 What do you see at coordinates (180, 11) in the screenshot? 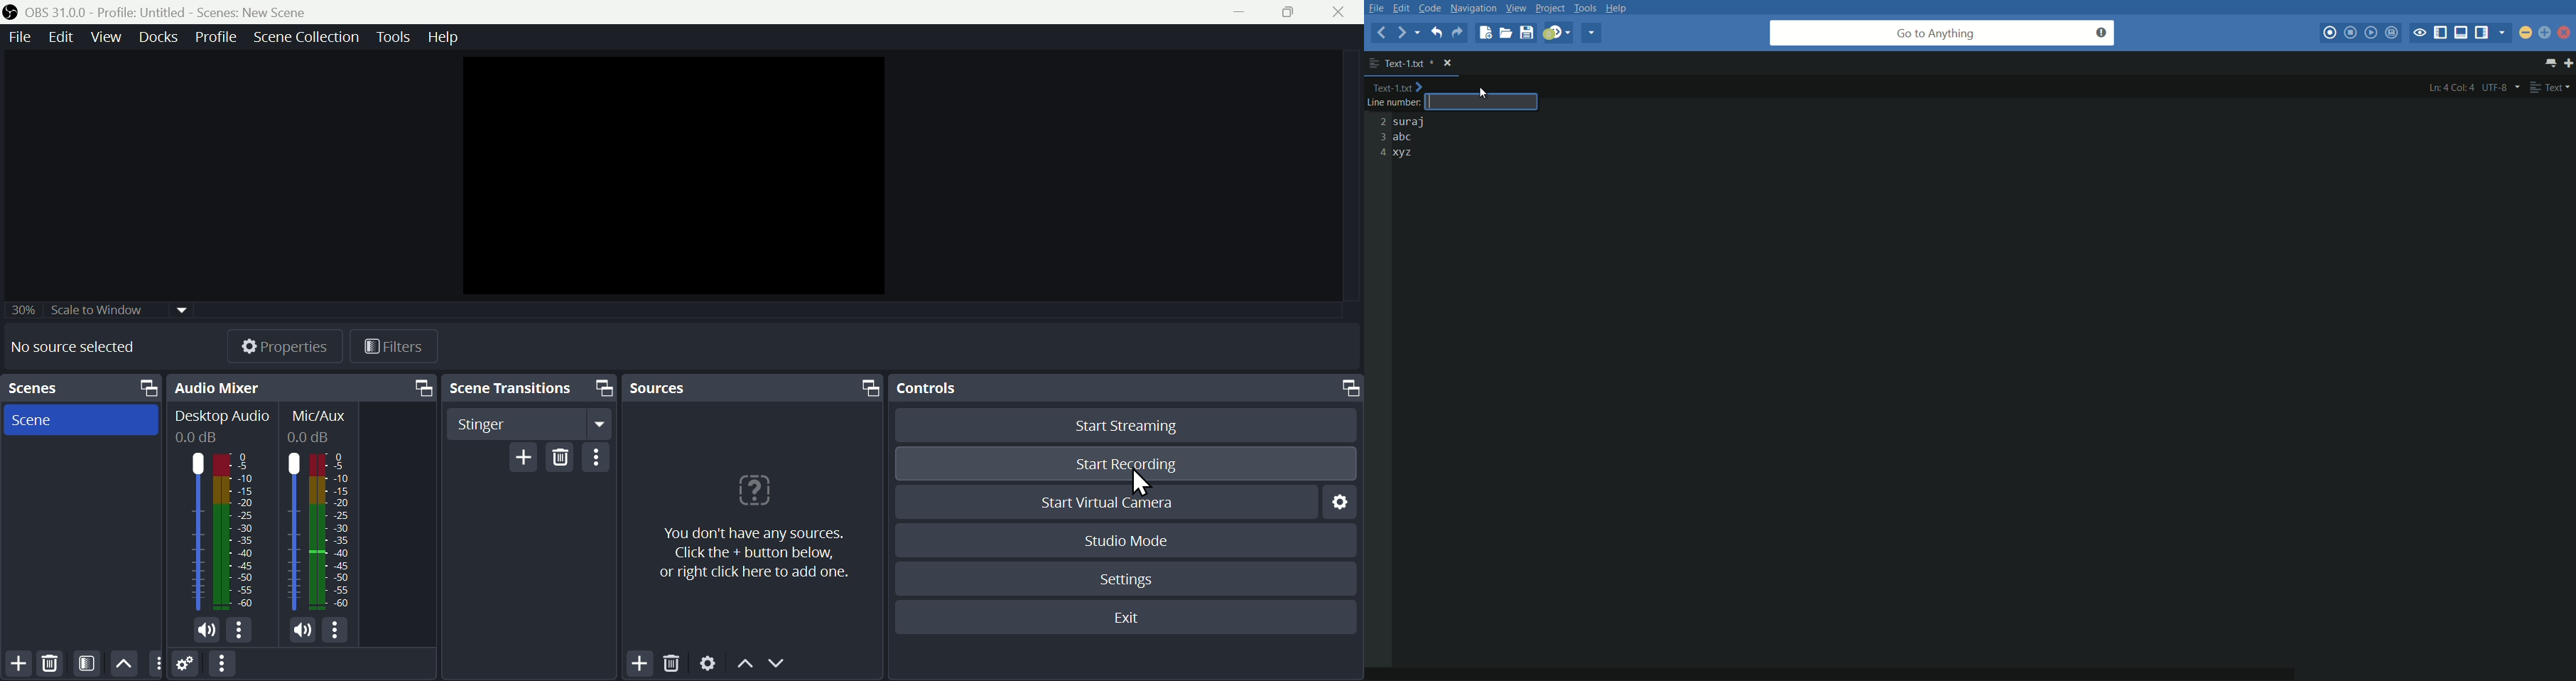
I see `OBS 31.0 .0 profile column untitled scenes: new scene` at bounding box center [180, 11].